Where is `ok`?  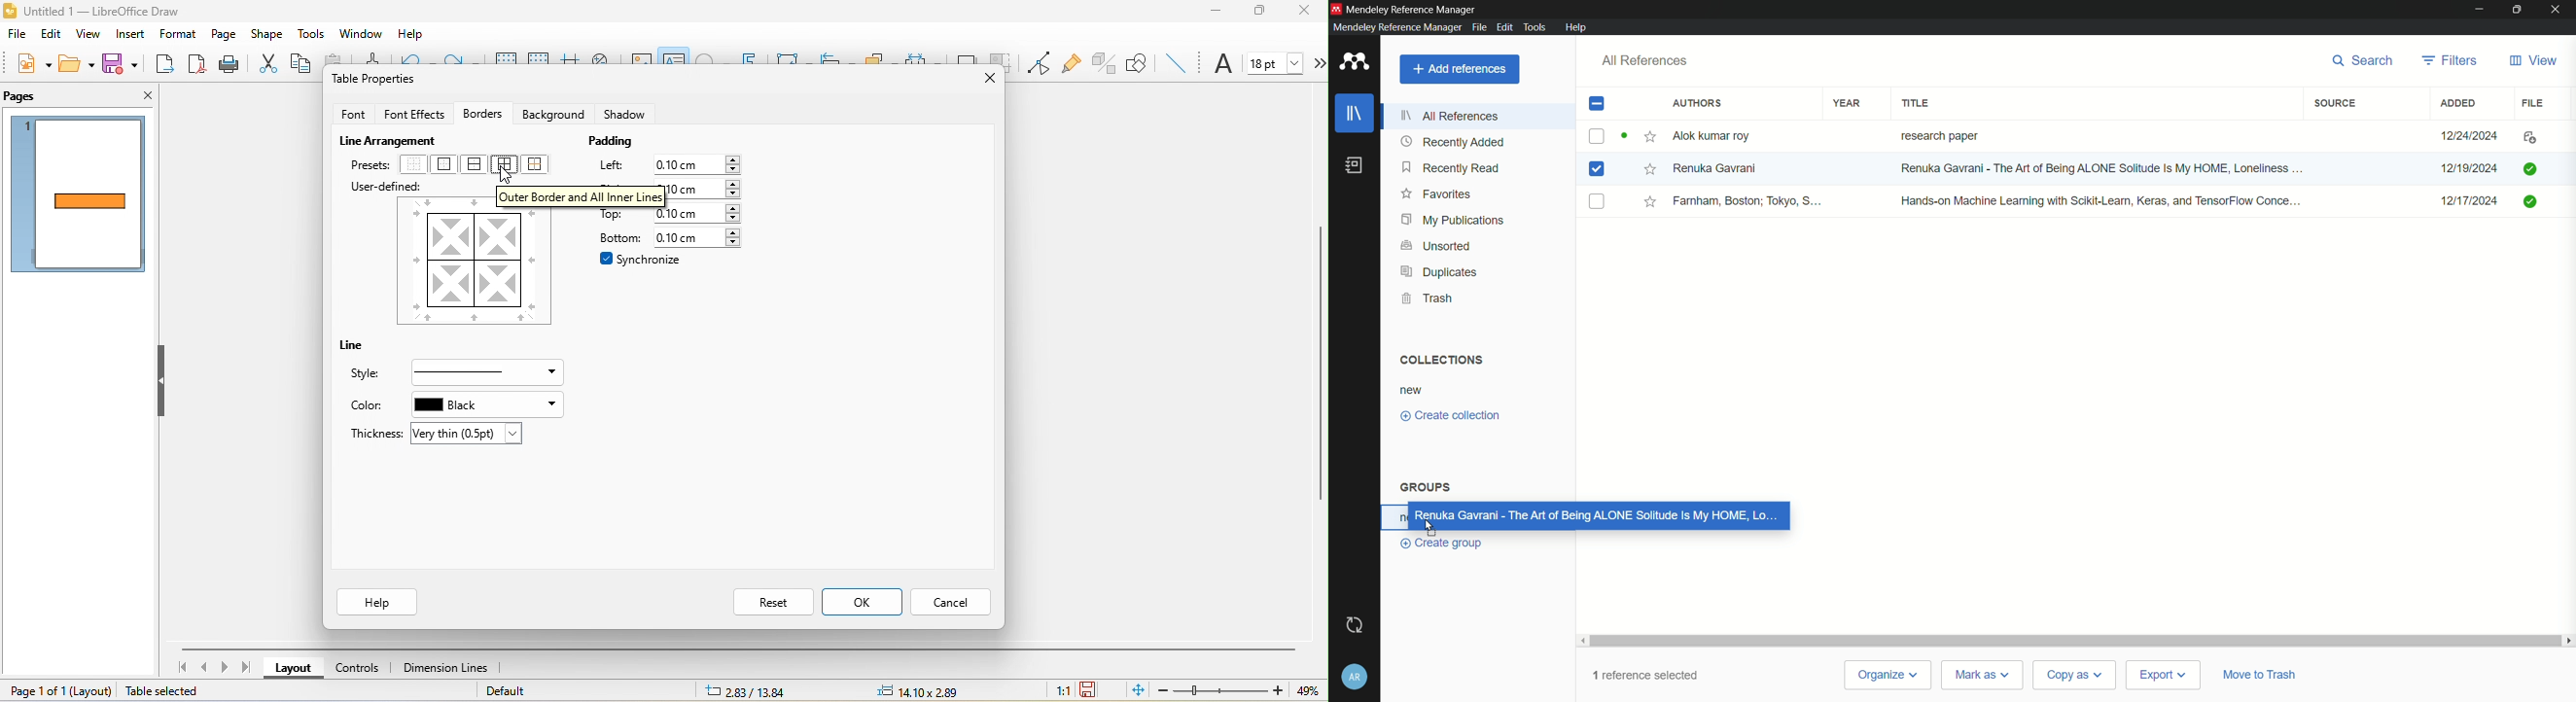 ok is located at coordinates (863, 602).